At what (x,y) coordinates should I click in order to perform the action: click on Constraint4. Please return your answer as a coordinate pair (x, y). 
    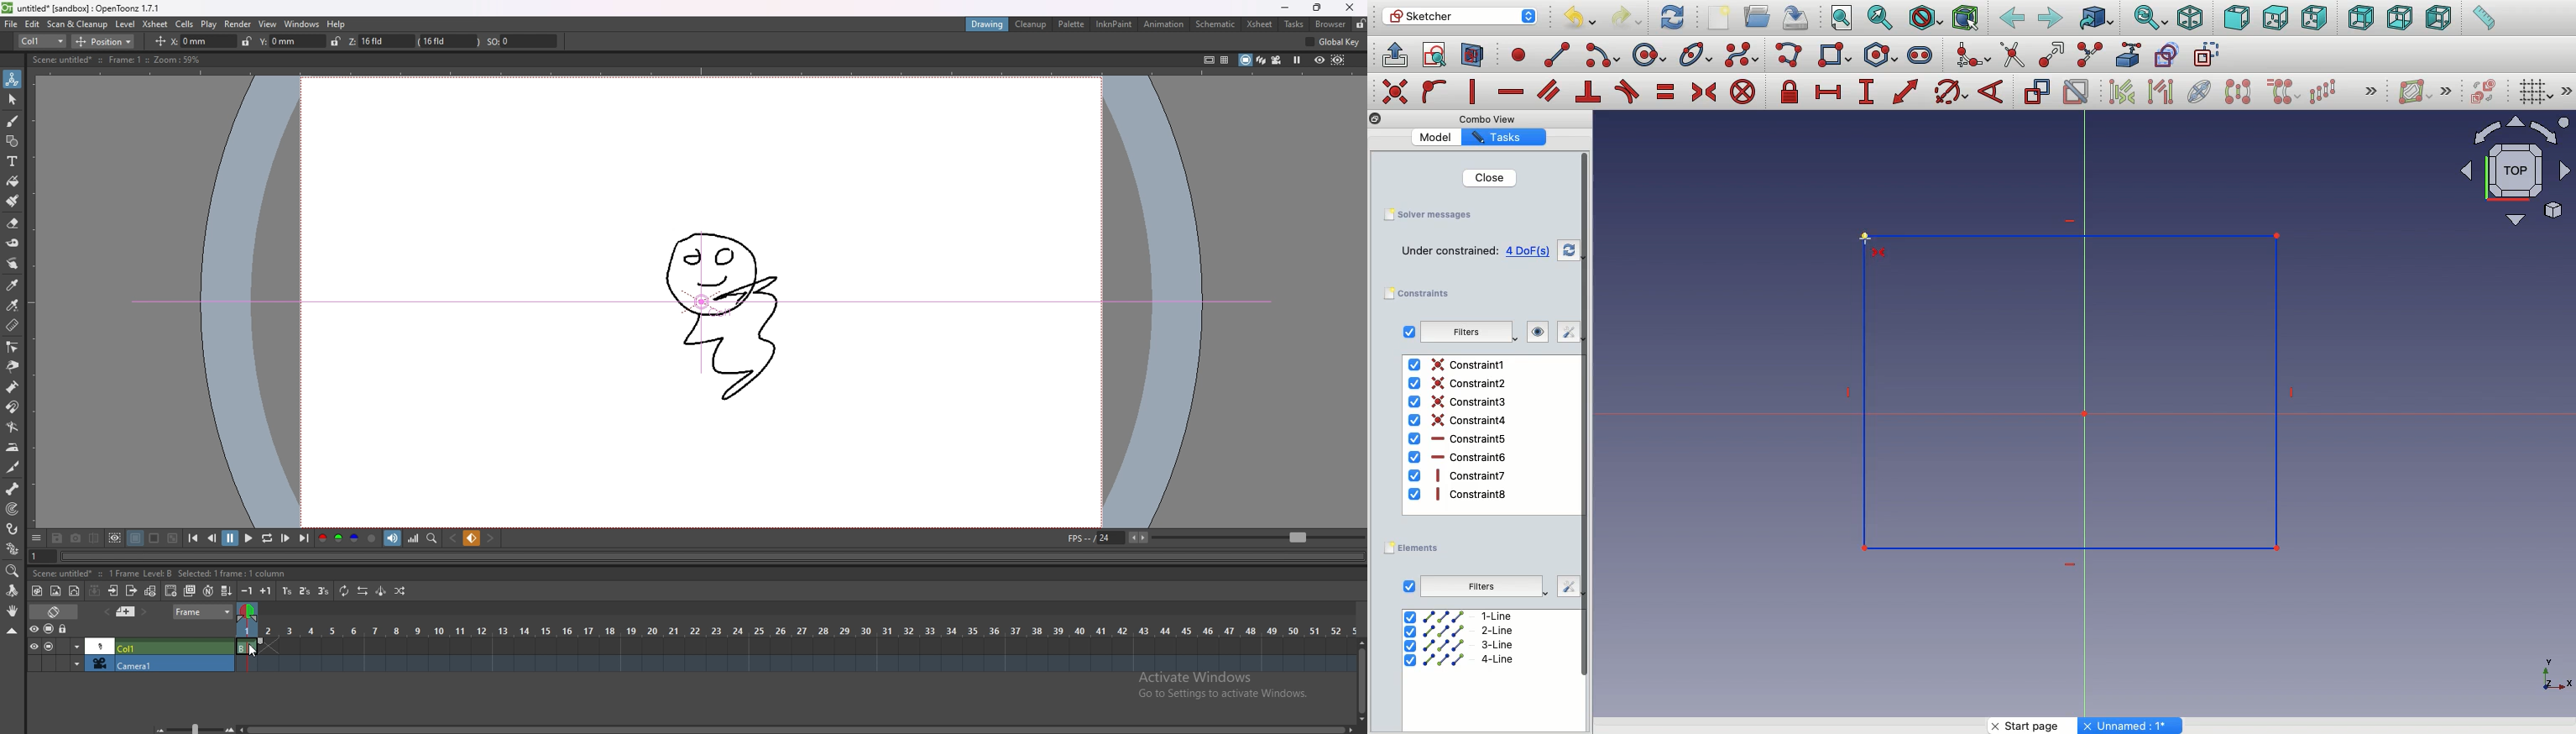
    Looking at the image, I should click on (1459, 420).